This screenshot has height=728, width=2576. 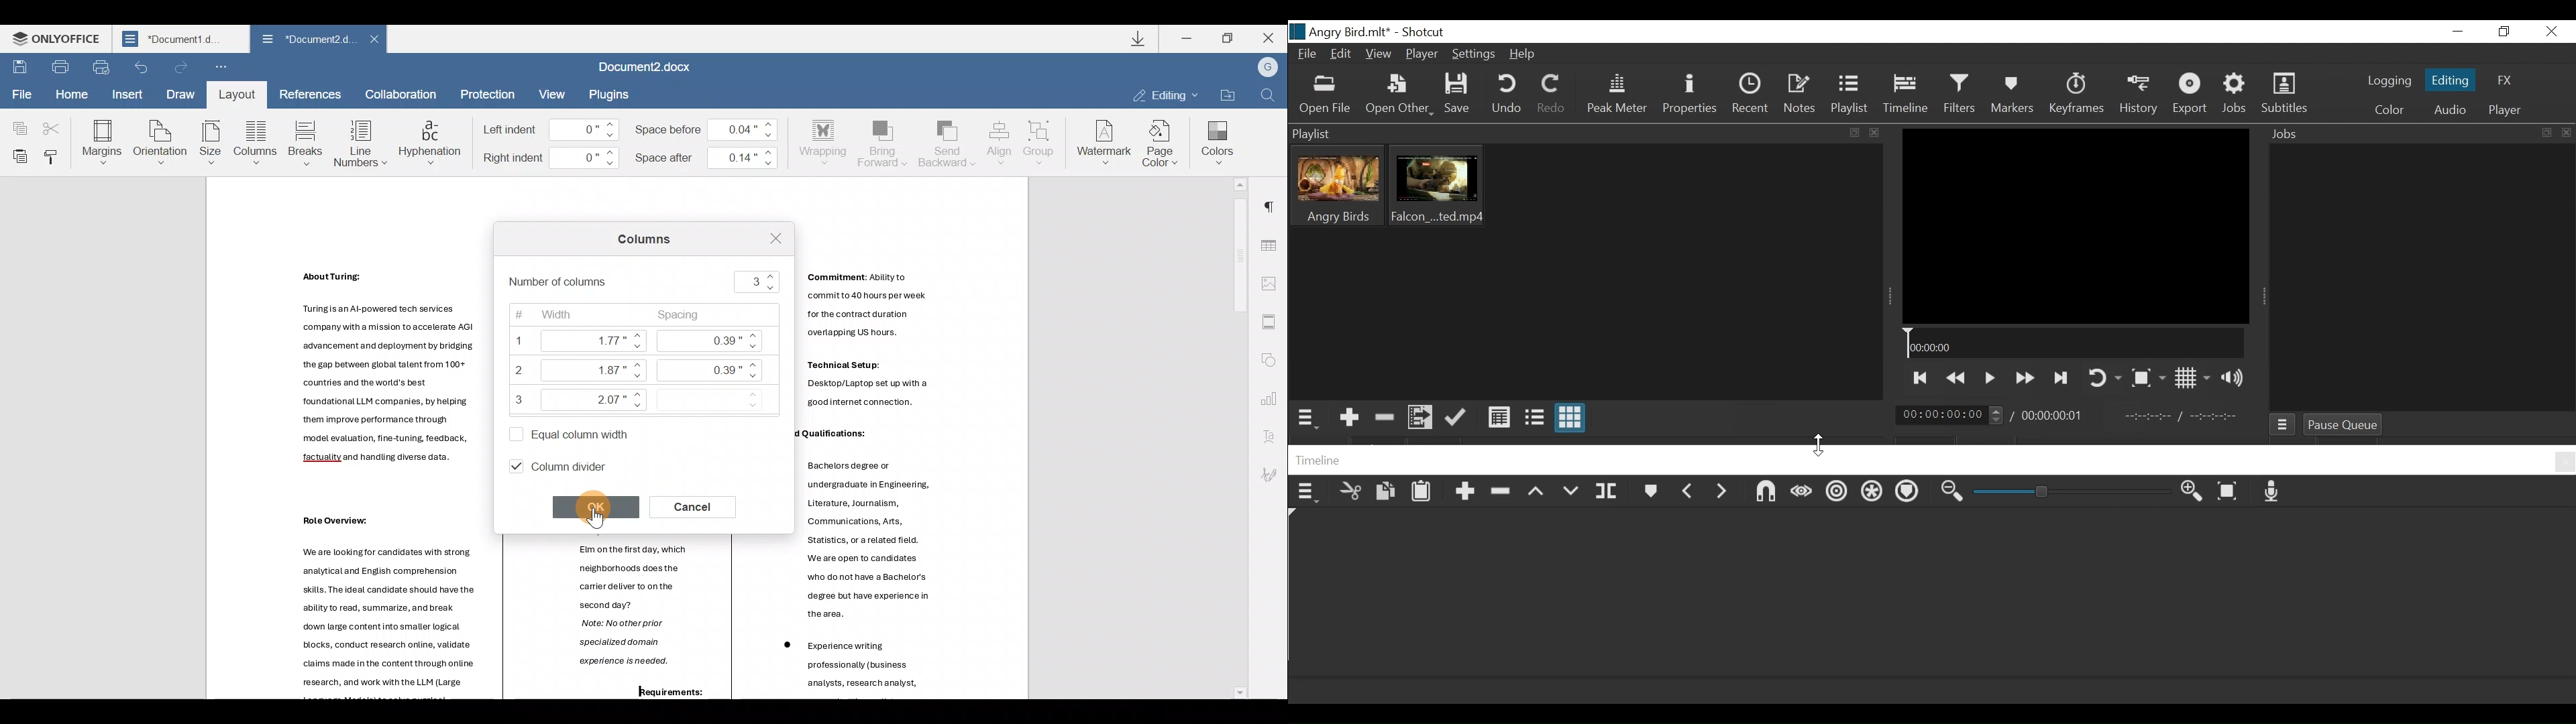 What do you see at coordinates (1351, 493) in the screenshot?
I see `Cut` at bounding box center [1351, 493].